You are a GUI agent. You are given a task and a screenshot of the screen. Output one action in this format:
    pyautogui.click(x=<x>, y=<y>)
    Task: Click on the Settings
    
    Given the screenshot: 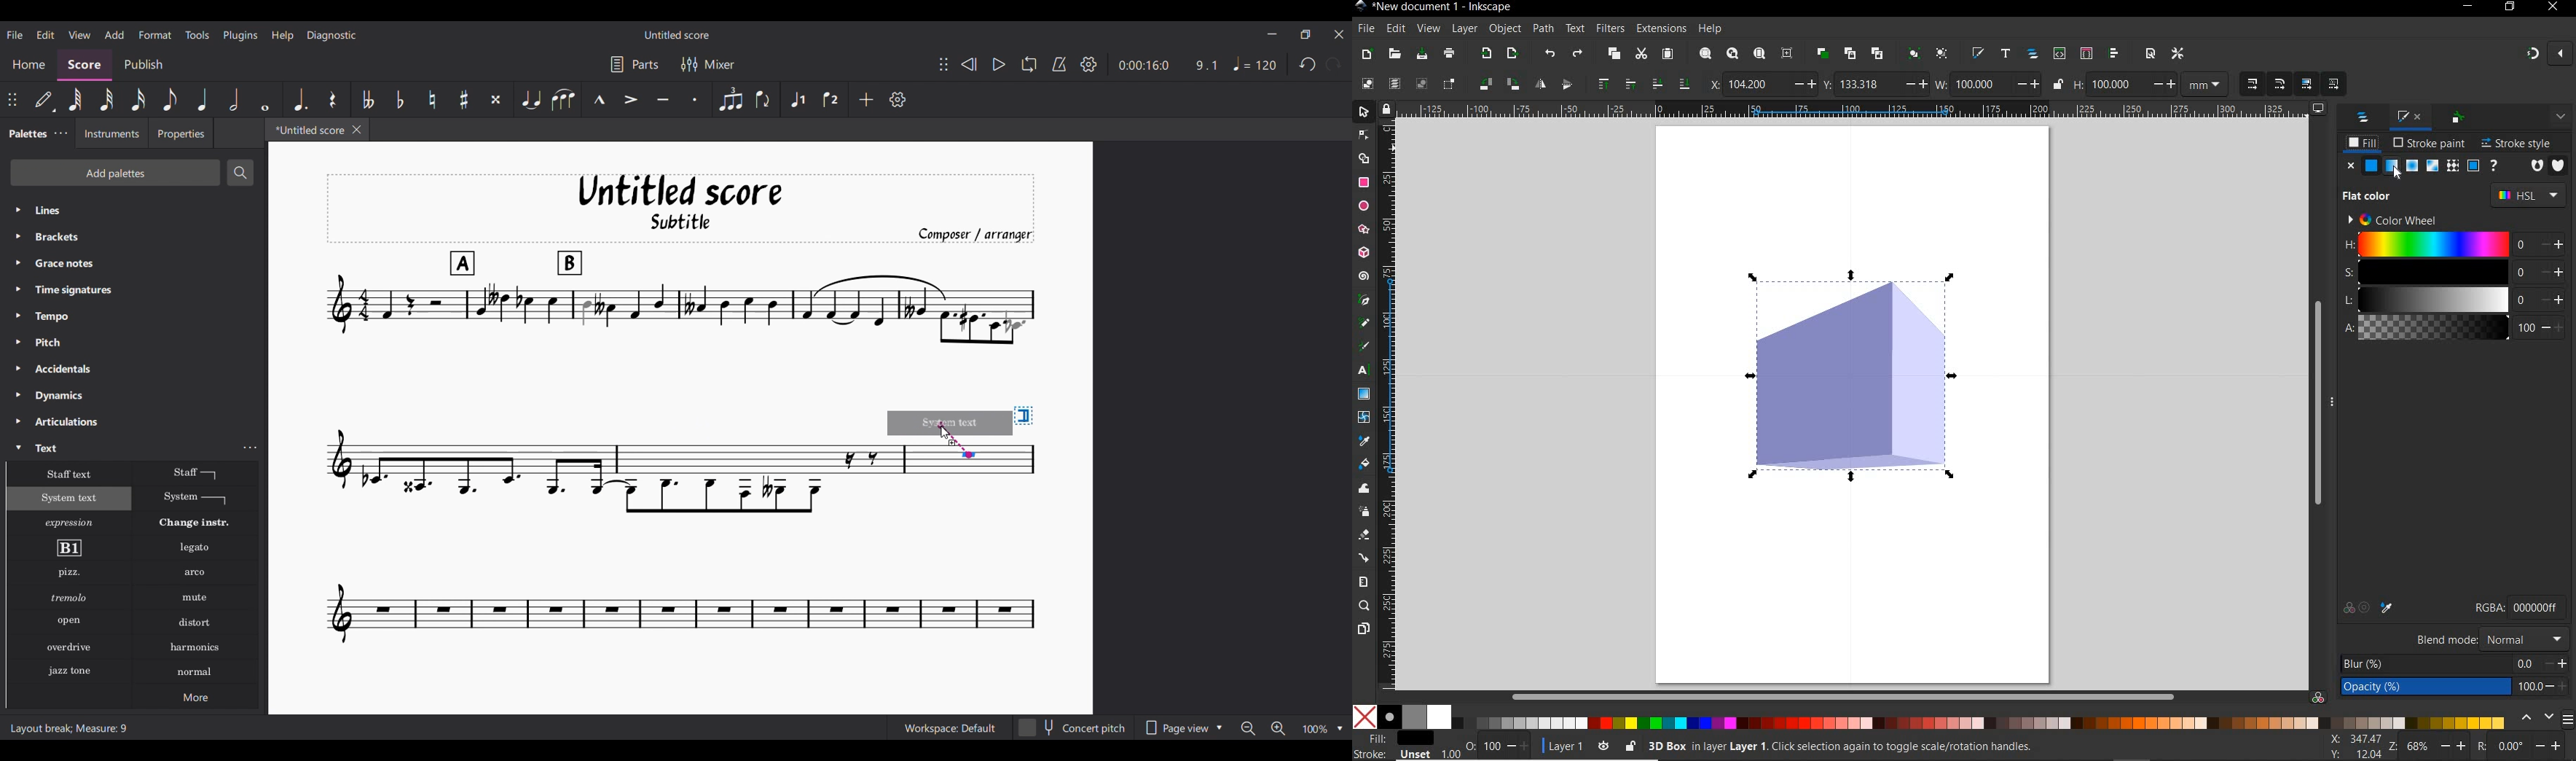 What is the action you would take?
    pyautogui.click(x=1089, y=64)
    